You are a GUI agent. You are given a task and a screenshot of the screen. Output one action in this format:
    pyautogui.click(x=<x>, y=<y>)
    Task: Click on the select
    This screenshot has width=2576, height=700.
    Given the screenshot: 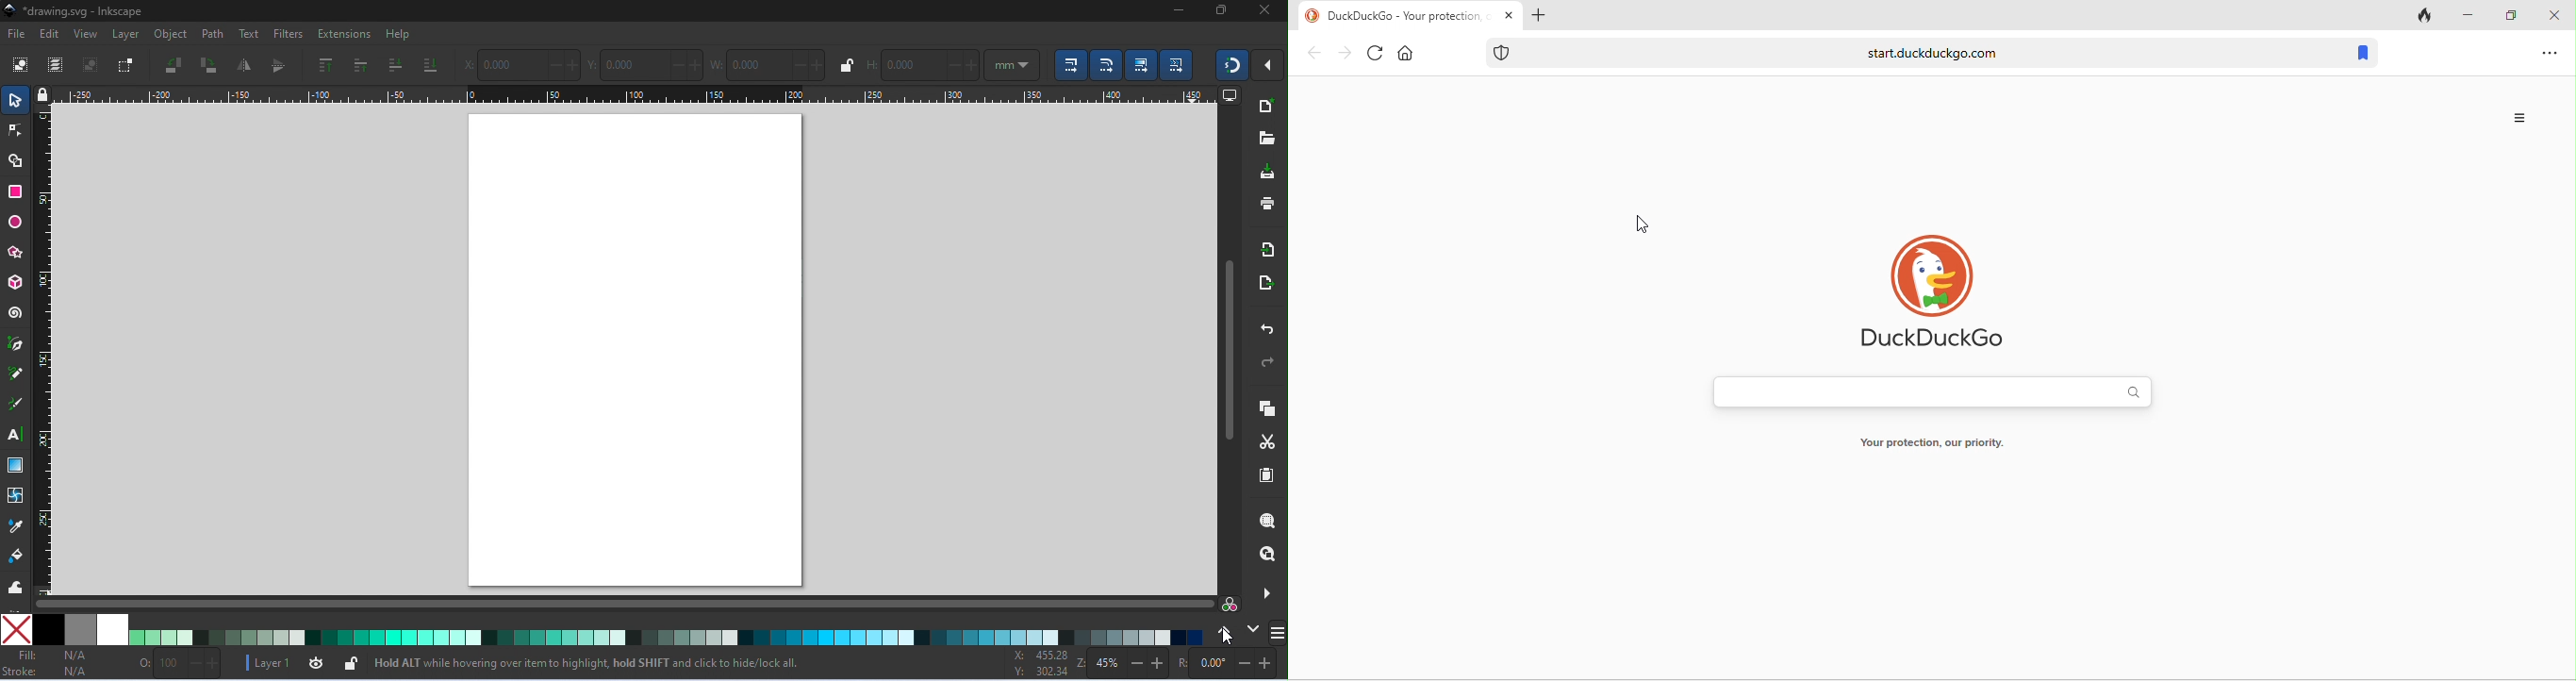 What is the action you would take?
    pyautogui.click(x=15, y=98)
    